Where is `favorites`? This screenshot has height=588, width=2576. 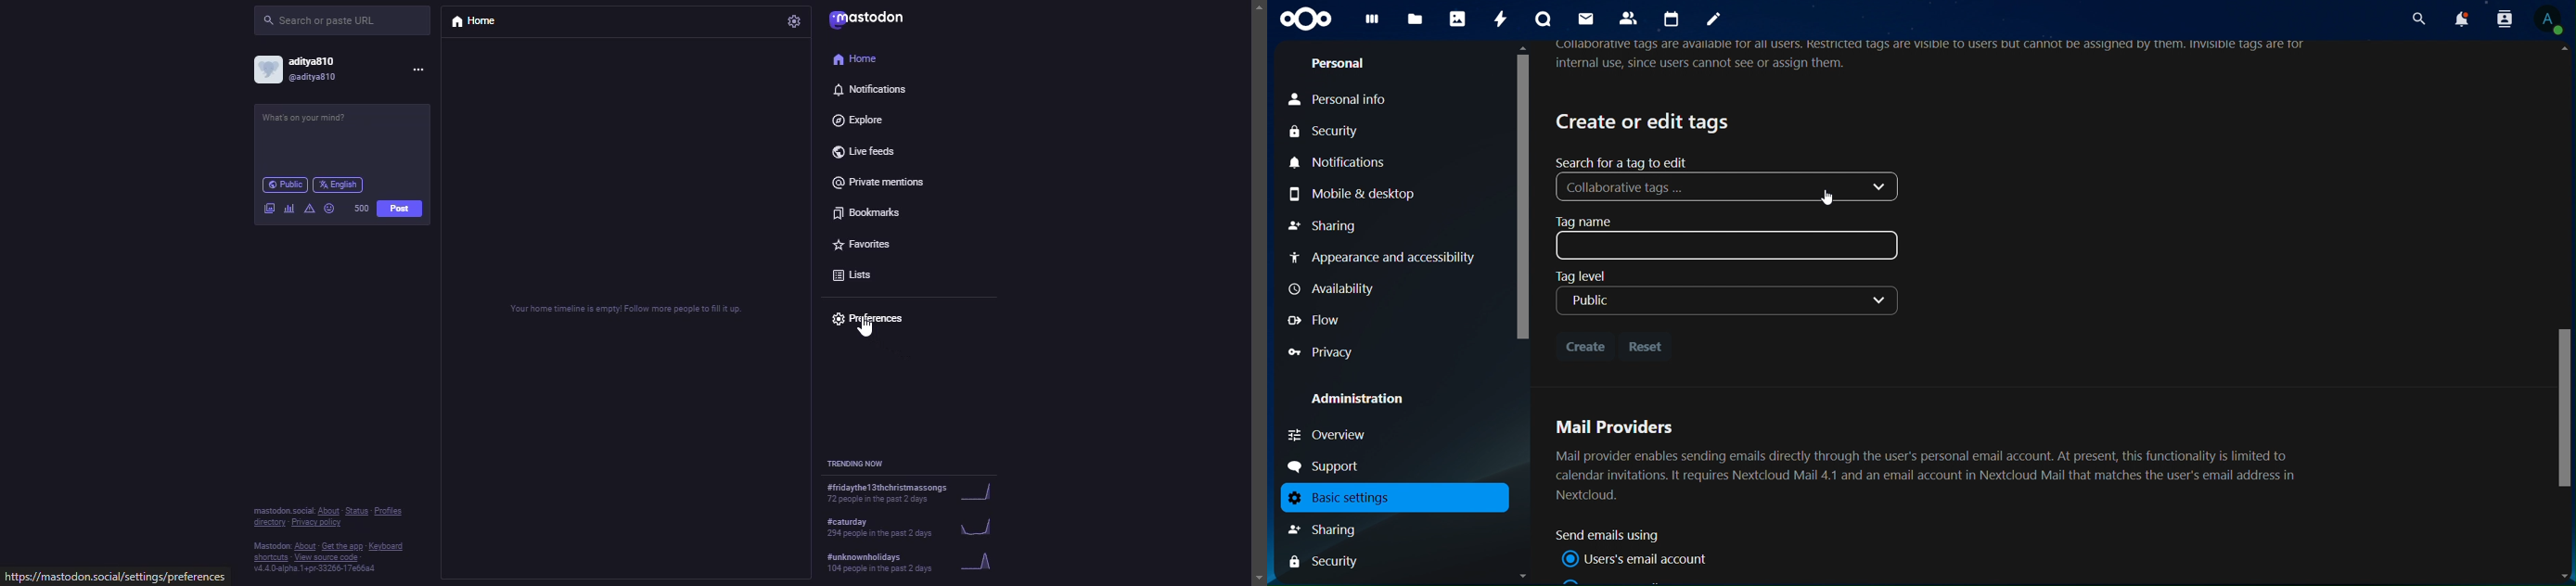 favorites is located at coordinates (865, 247).